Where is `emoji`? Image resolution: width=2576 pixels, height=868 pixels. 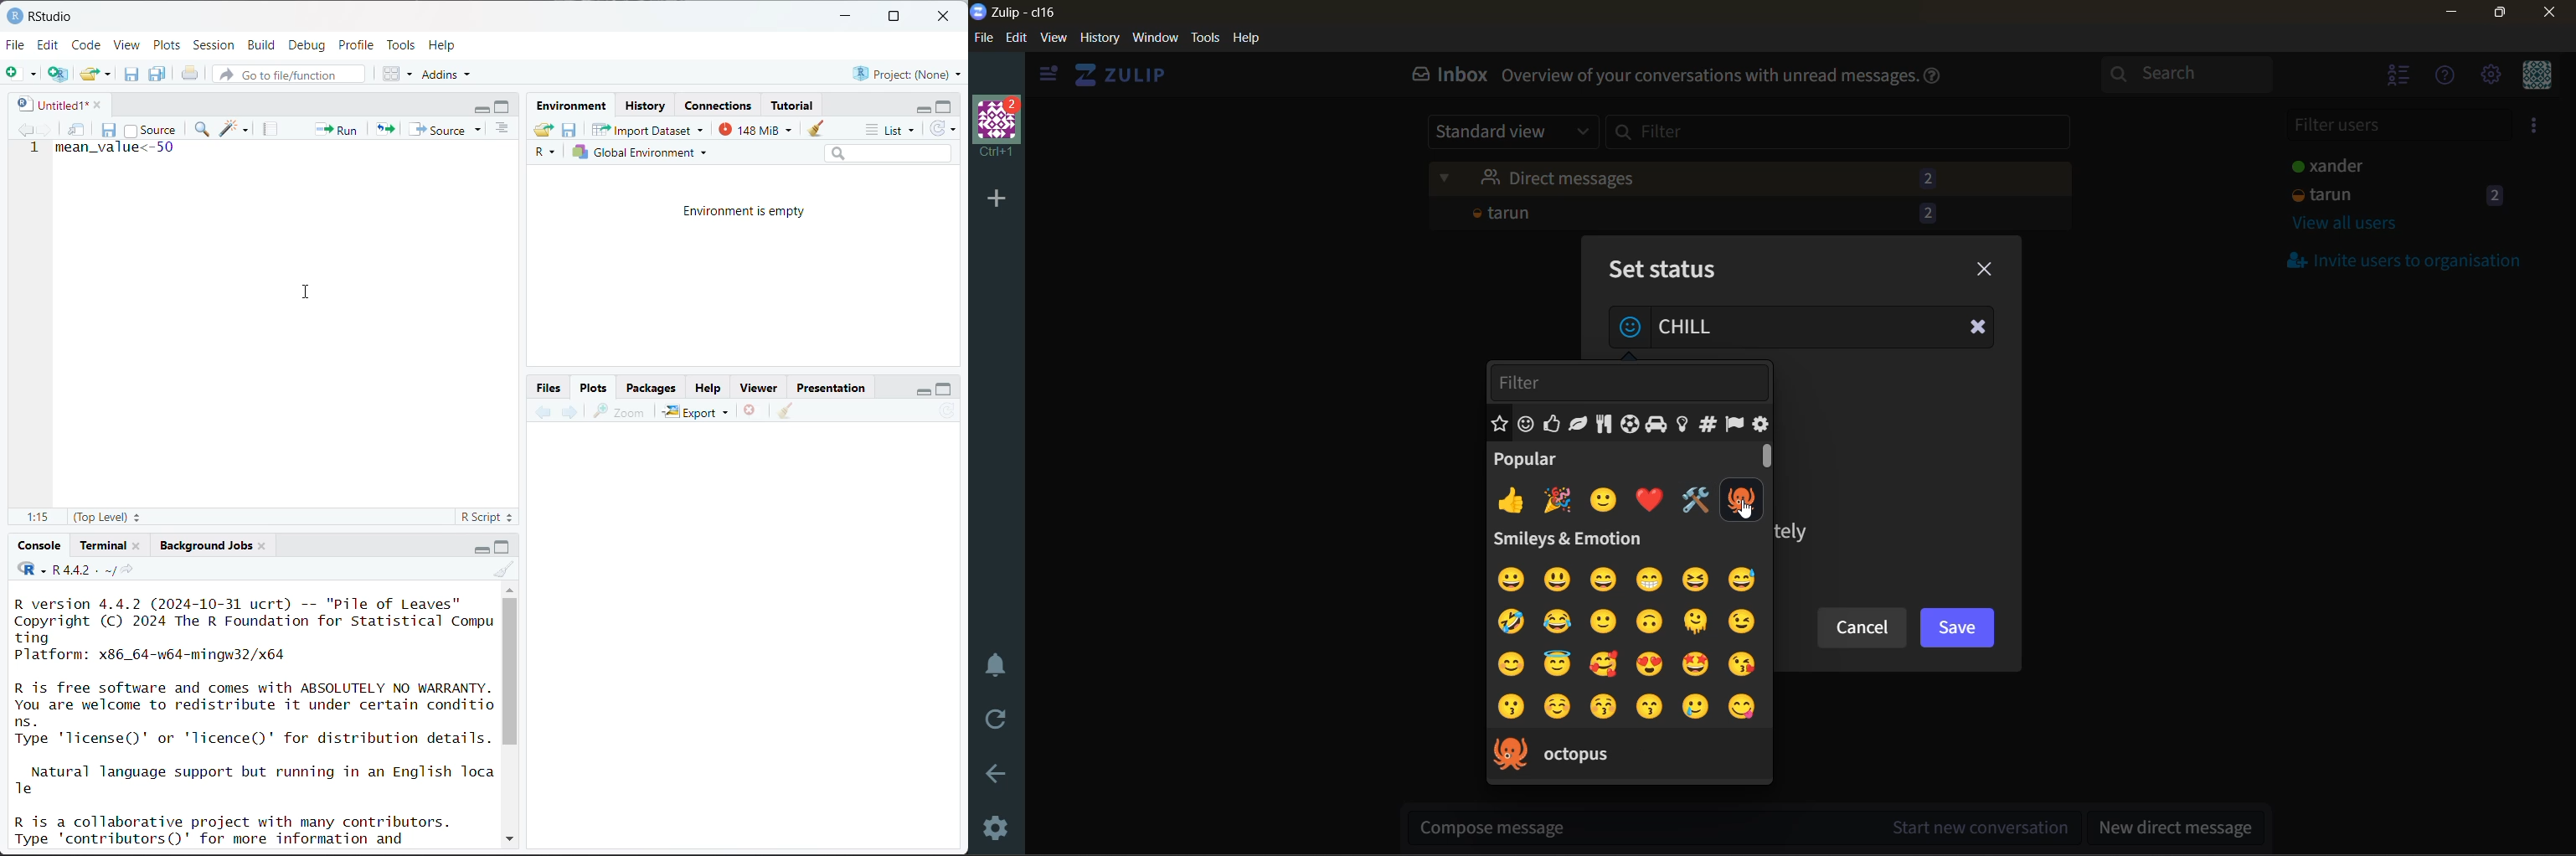 emoji is located at coordinates (1511, 663).